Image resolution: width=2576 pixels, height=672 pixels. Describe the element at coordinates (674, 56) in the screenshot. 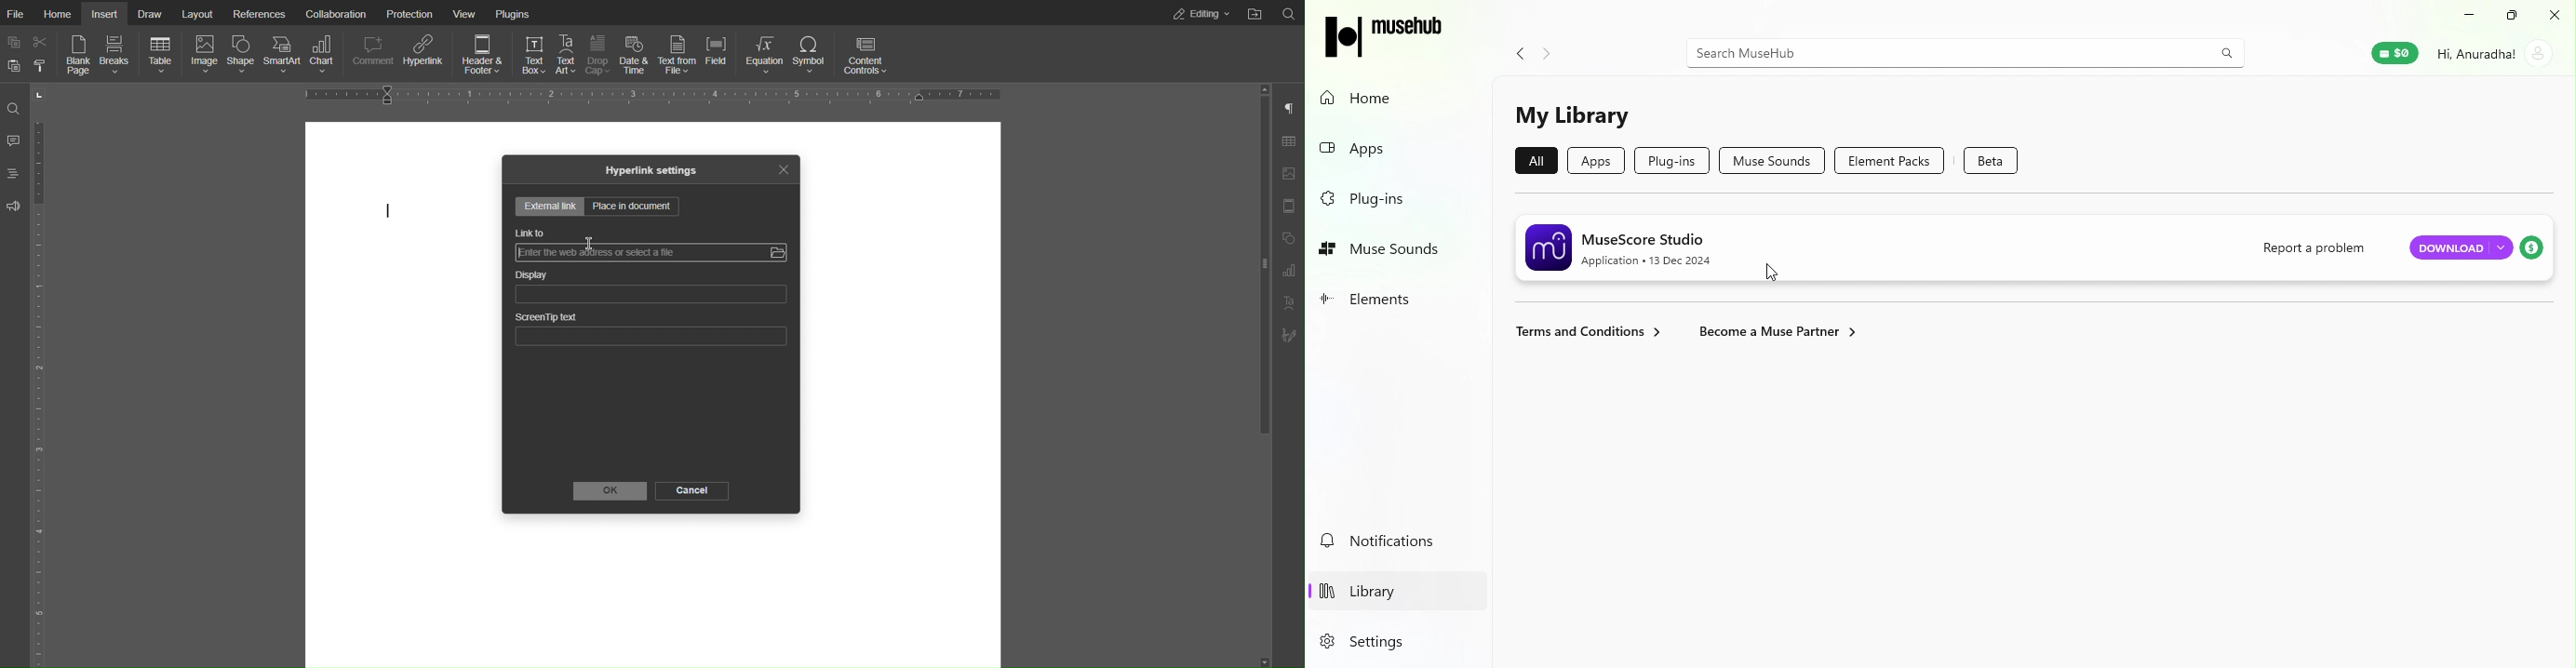

I see `Text from File` at that location.